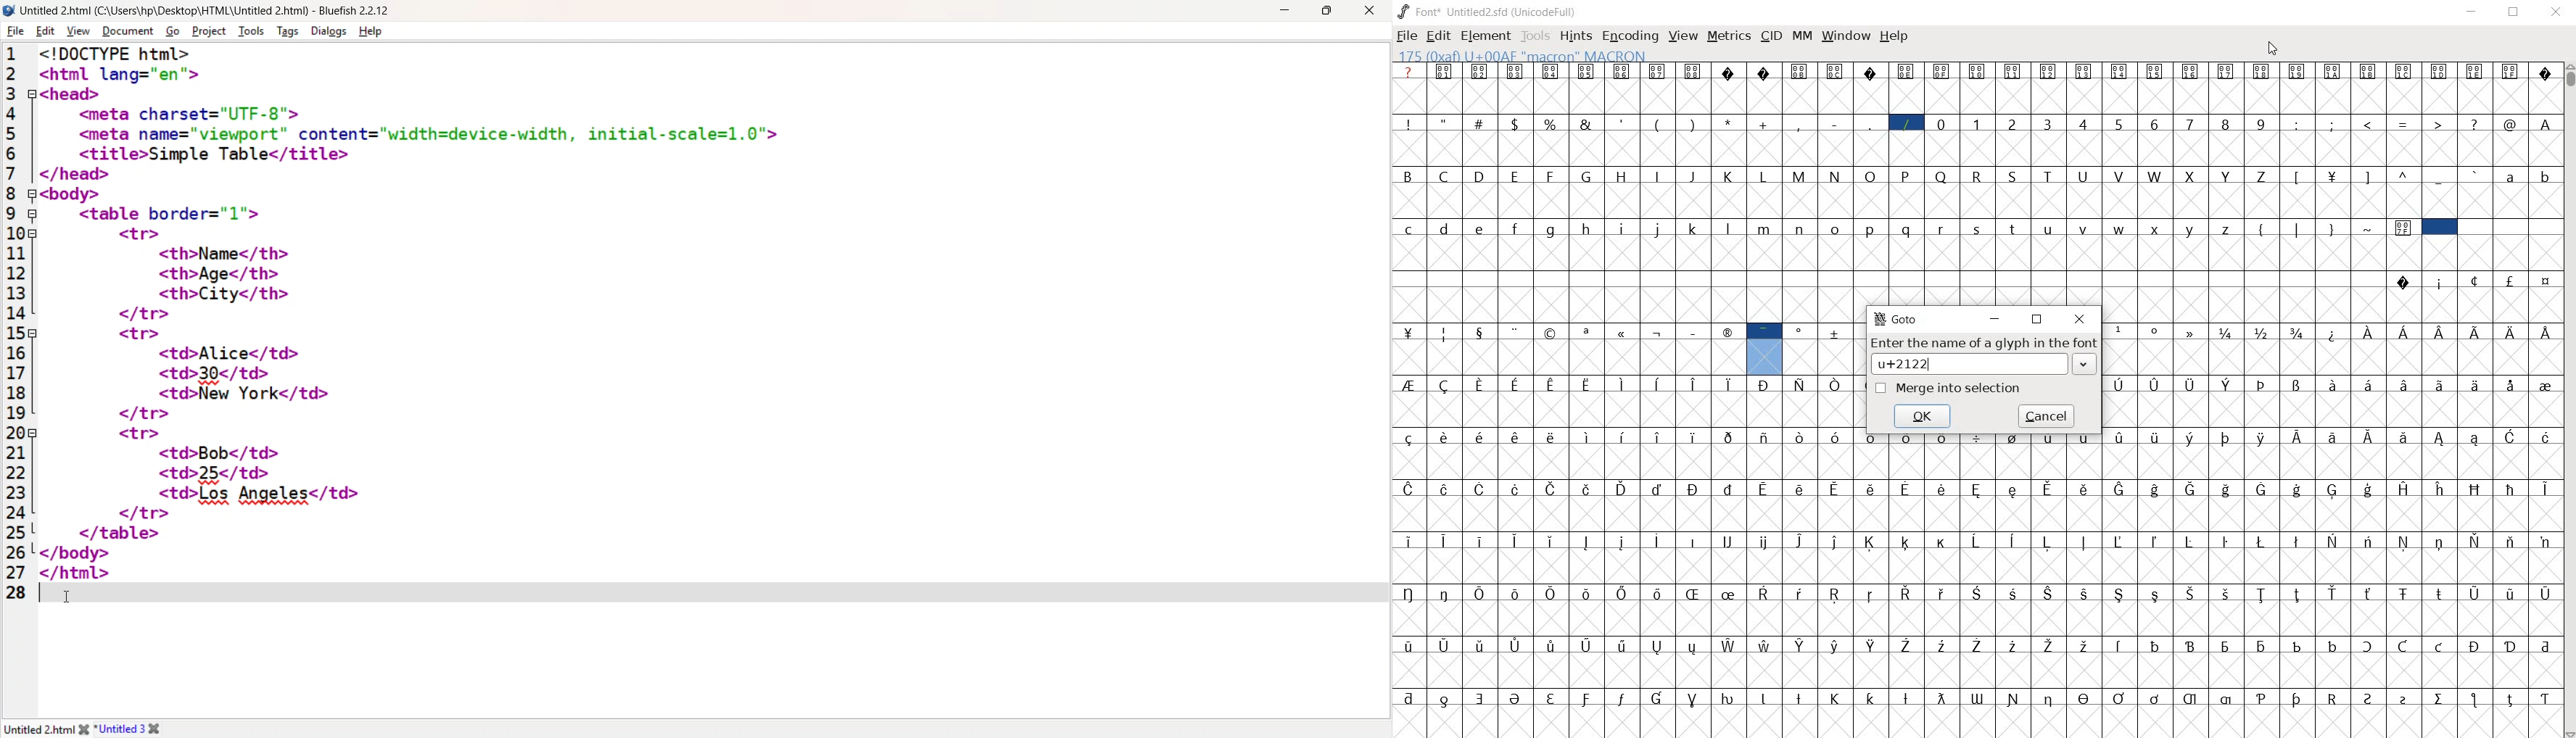  Describe the element at coordinates (1897, 320) in the screenshot. I see `GoTo` at that location.